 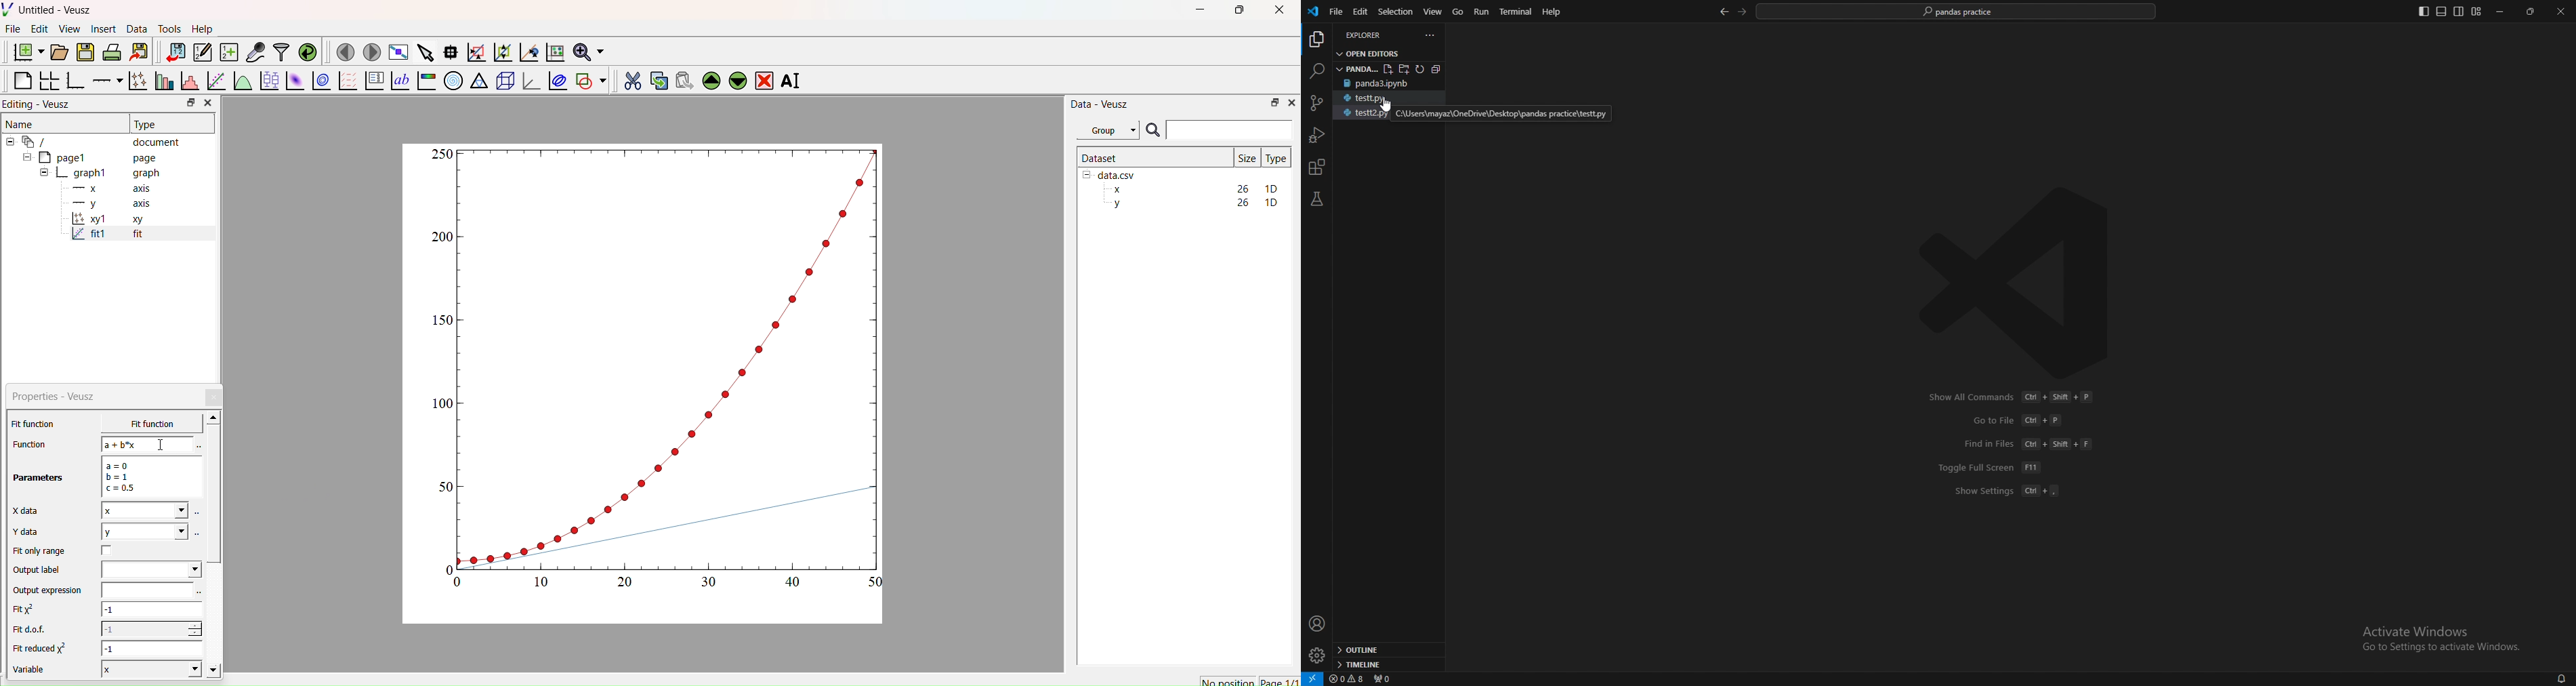 I want to click on Edit, so click(x=38, y=28).